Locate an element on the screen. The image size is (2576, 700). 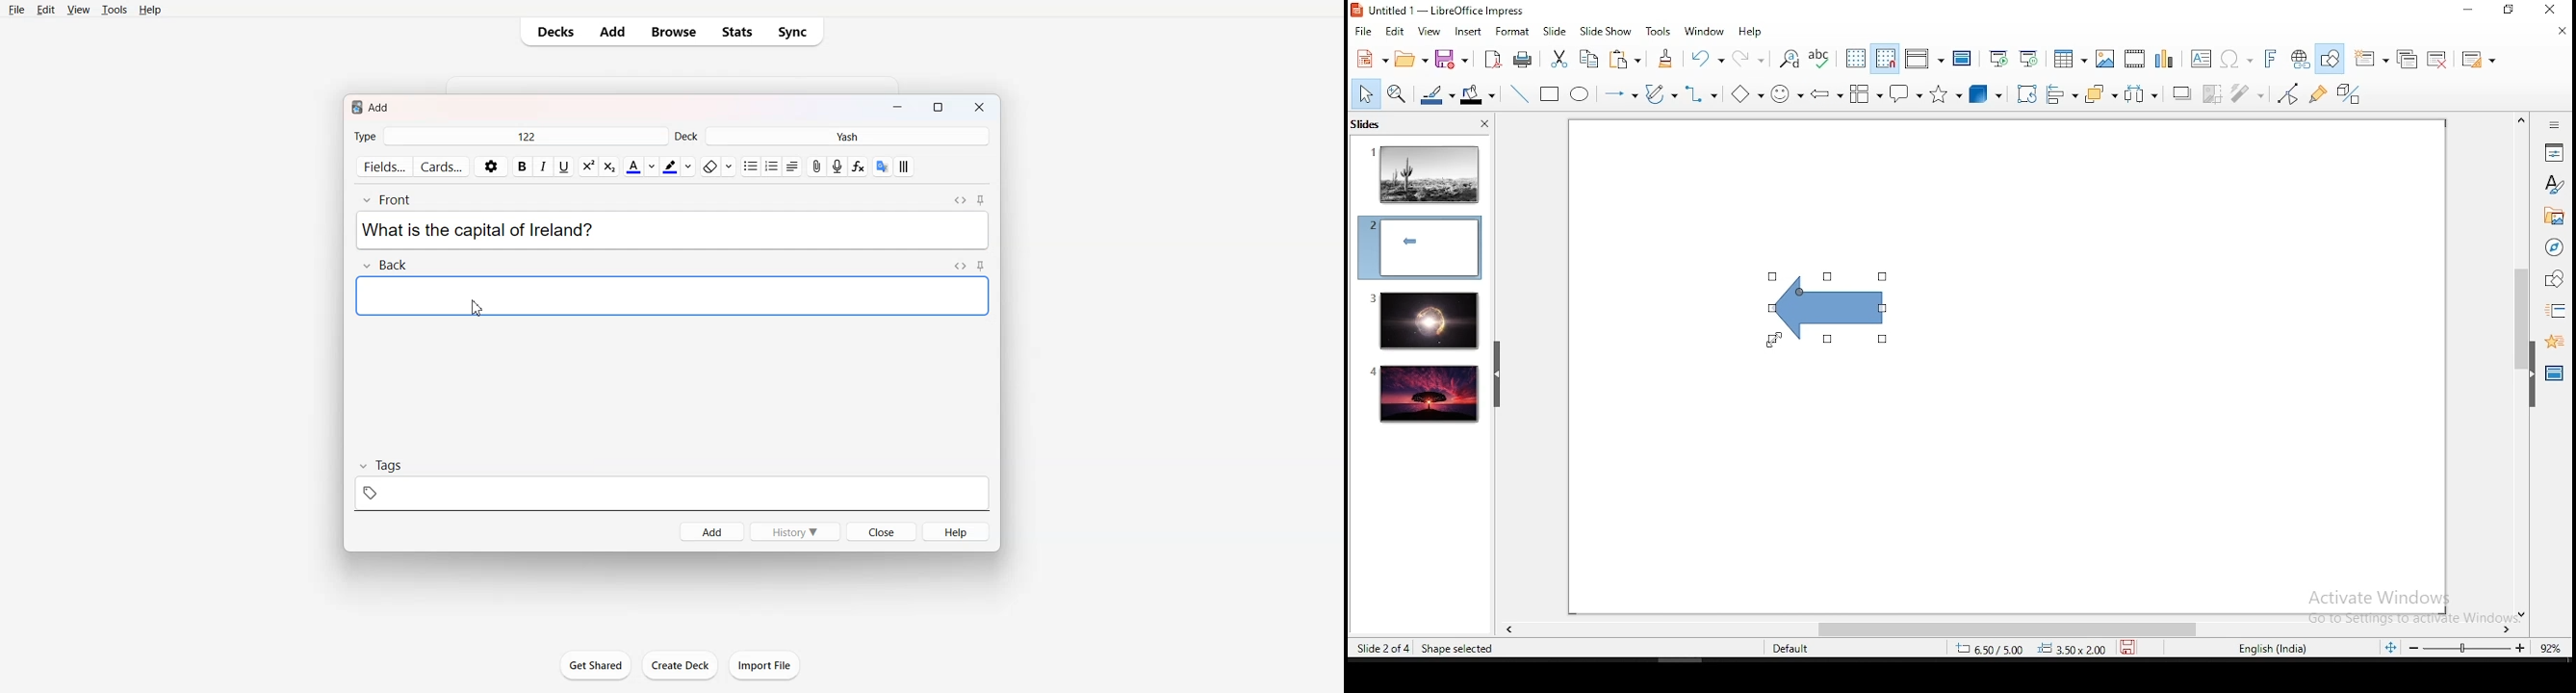
Minimize is located at coordinates (897, 109).